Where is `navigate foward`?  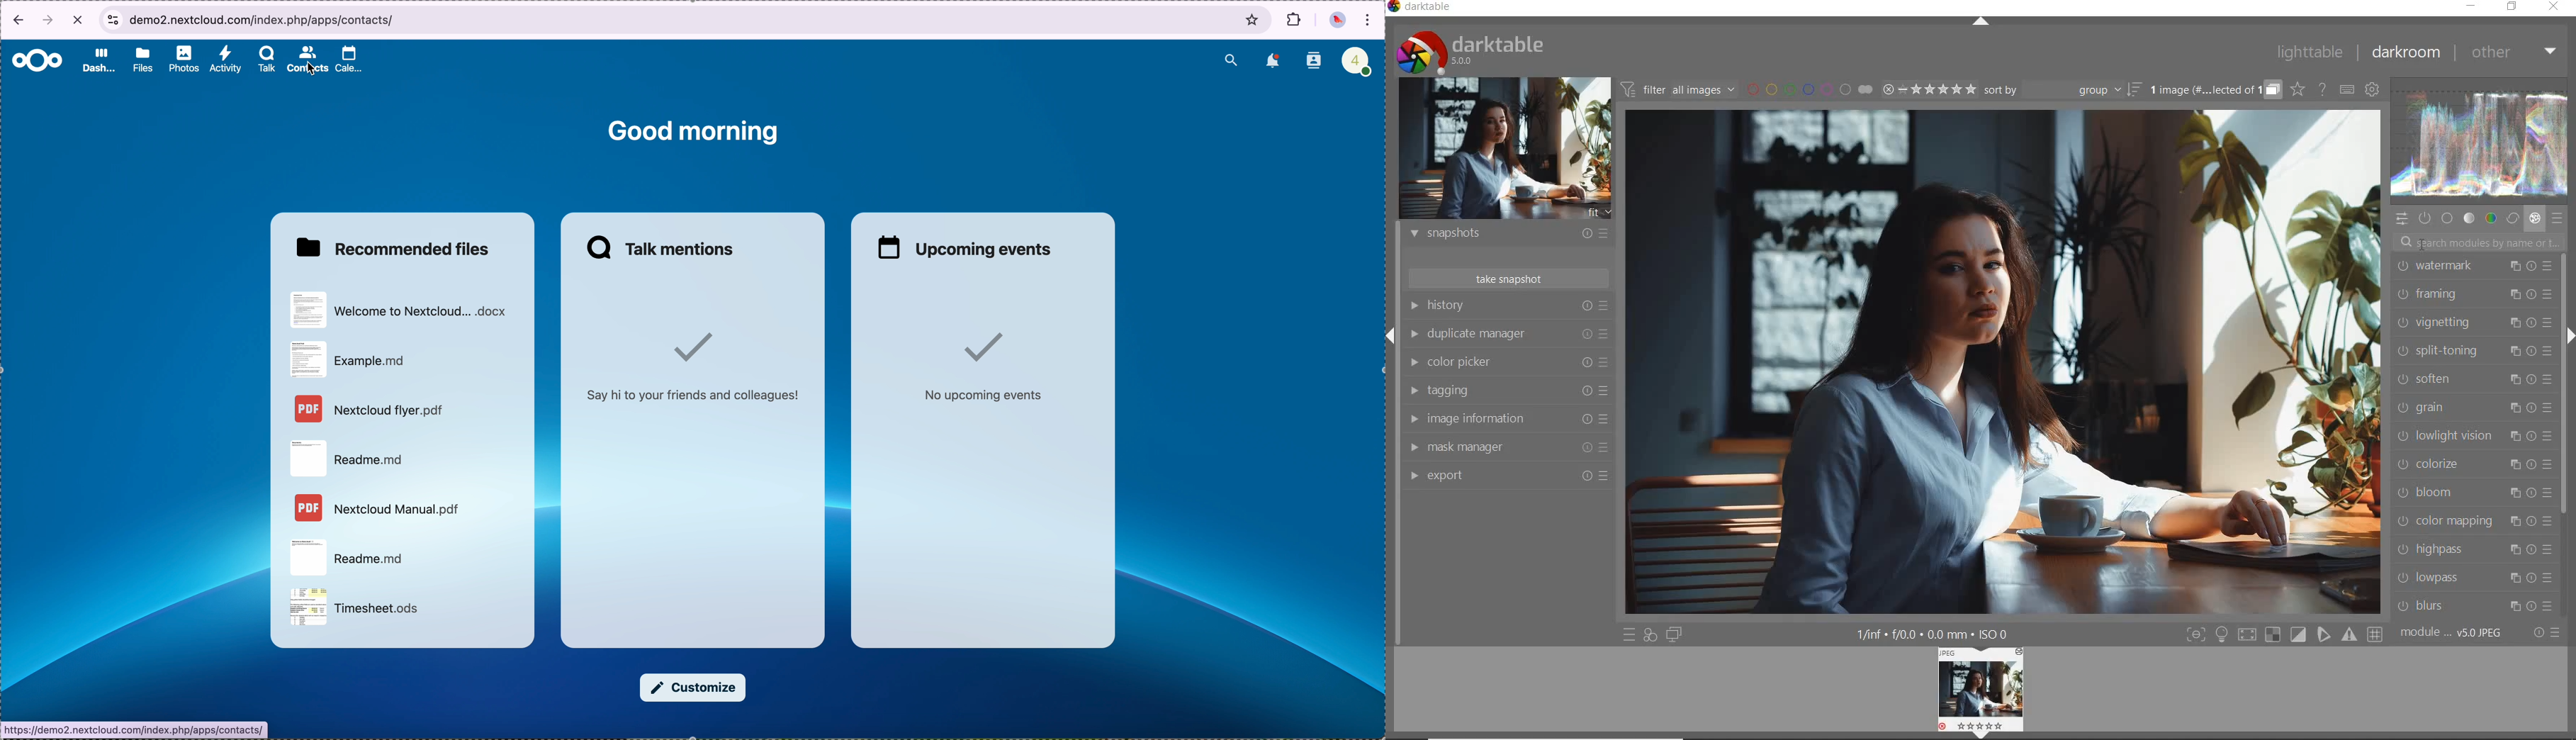 navigate foward is located at coordinates (50, 22).